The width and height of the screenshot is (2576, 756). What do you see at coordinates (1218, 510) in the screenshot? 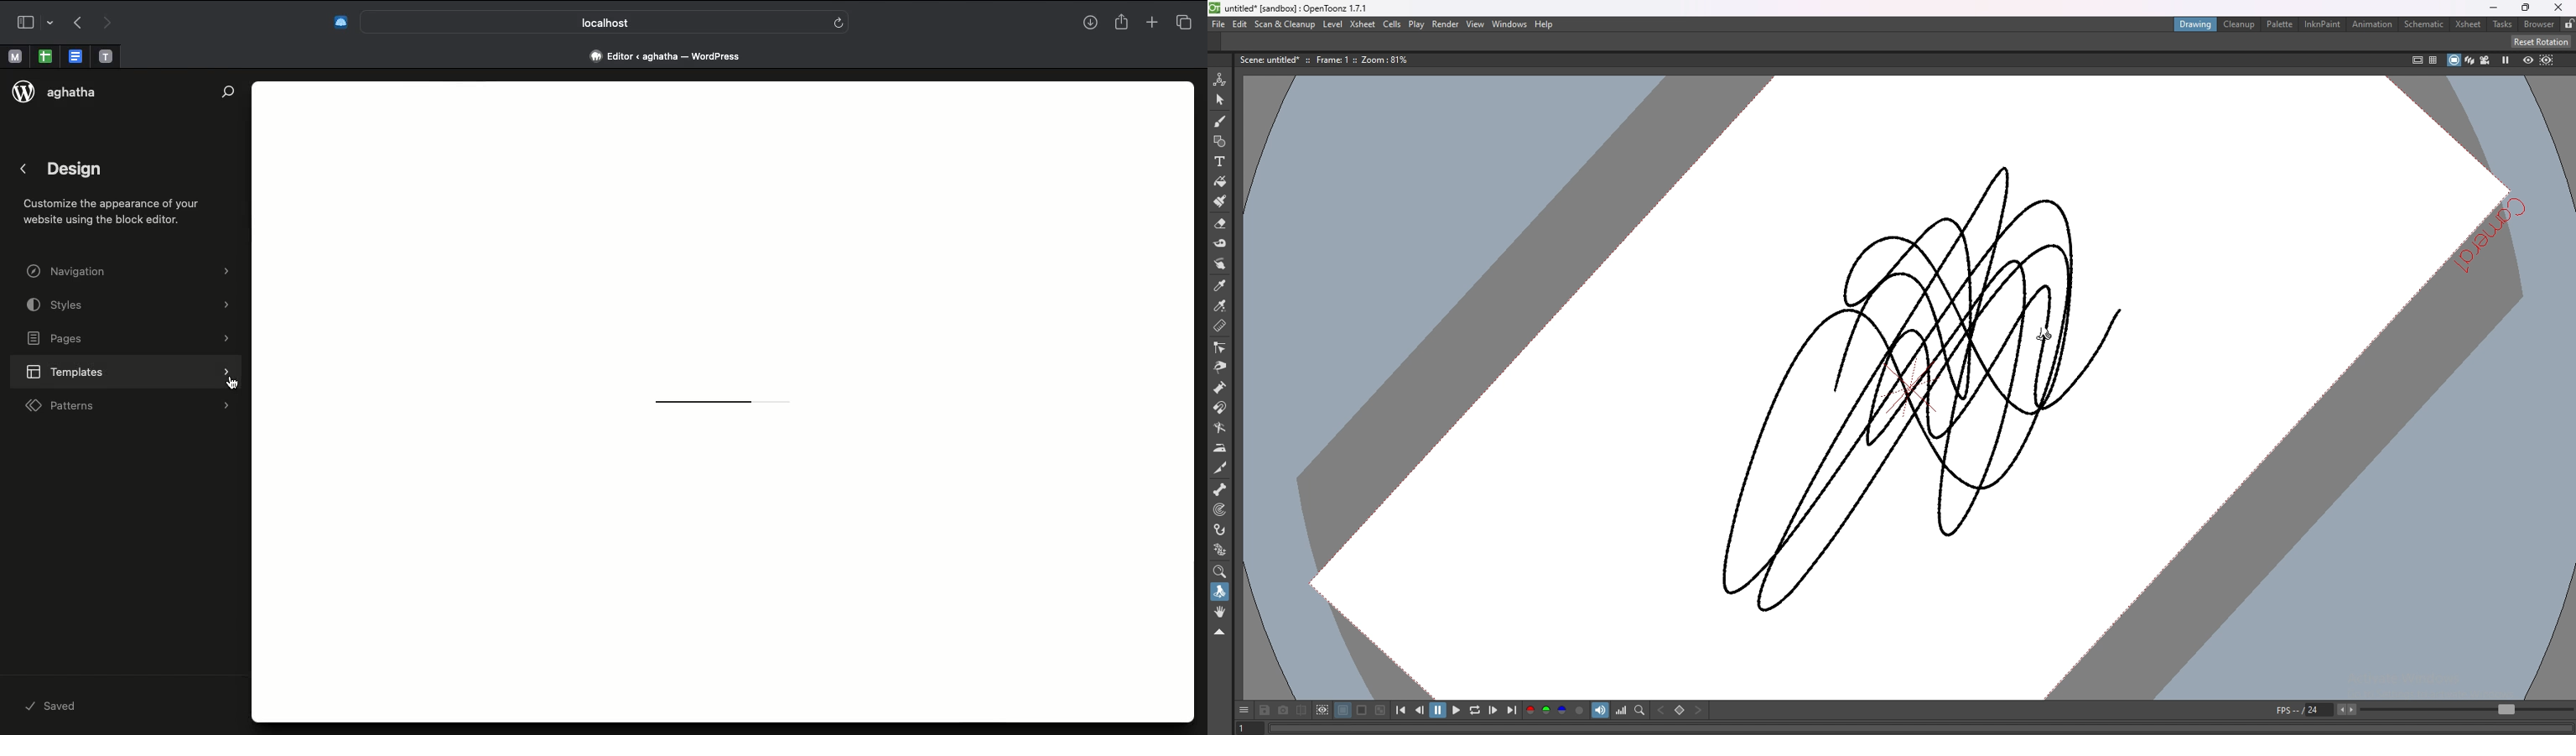
I see `target` at bounding box center [1218, 510].